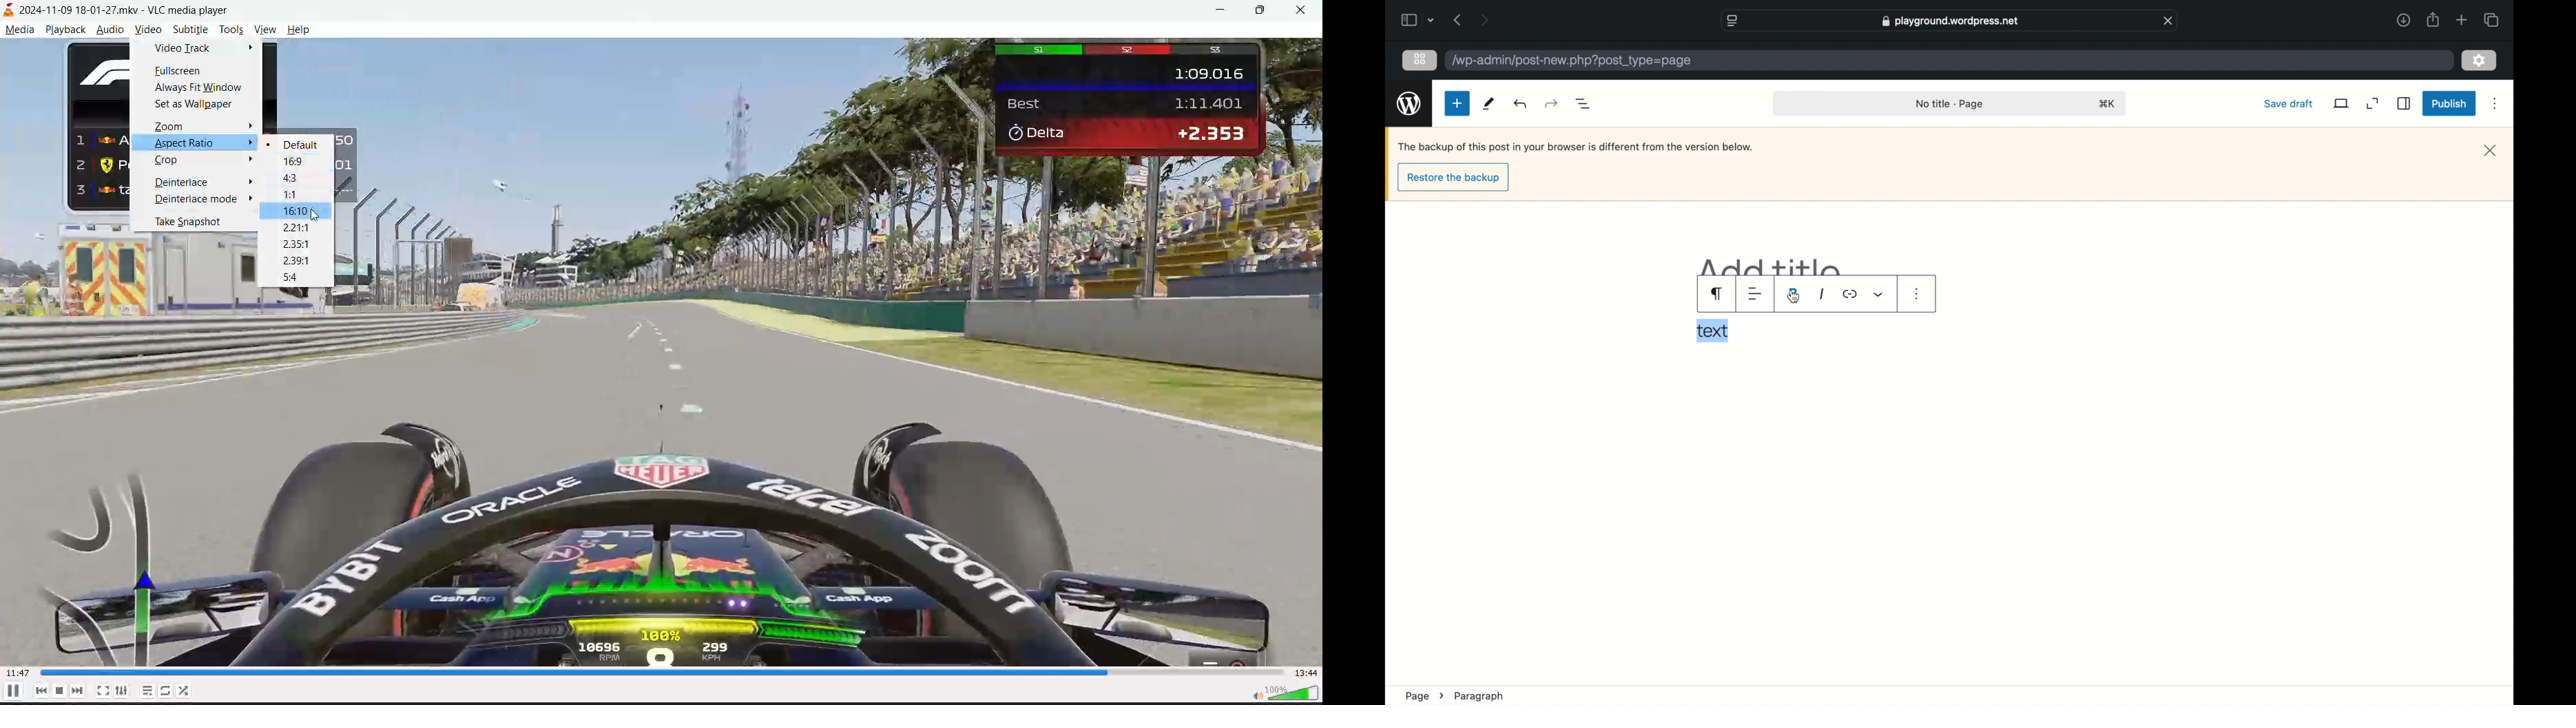  I want to click on 1:1, so click(297, 195).